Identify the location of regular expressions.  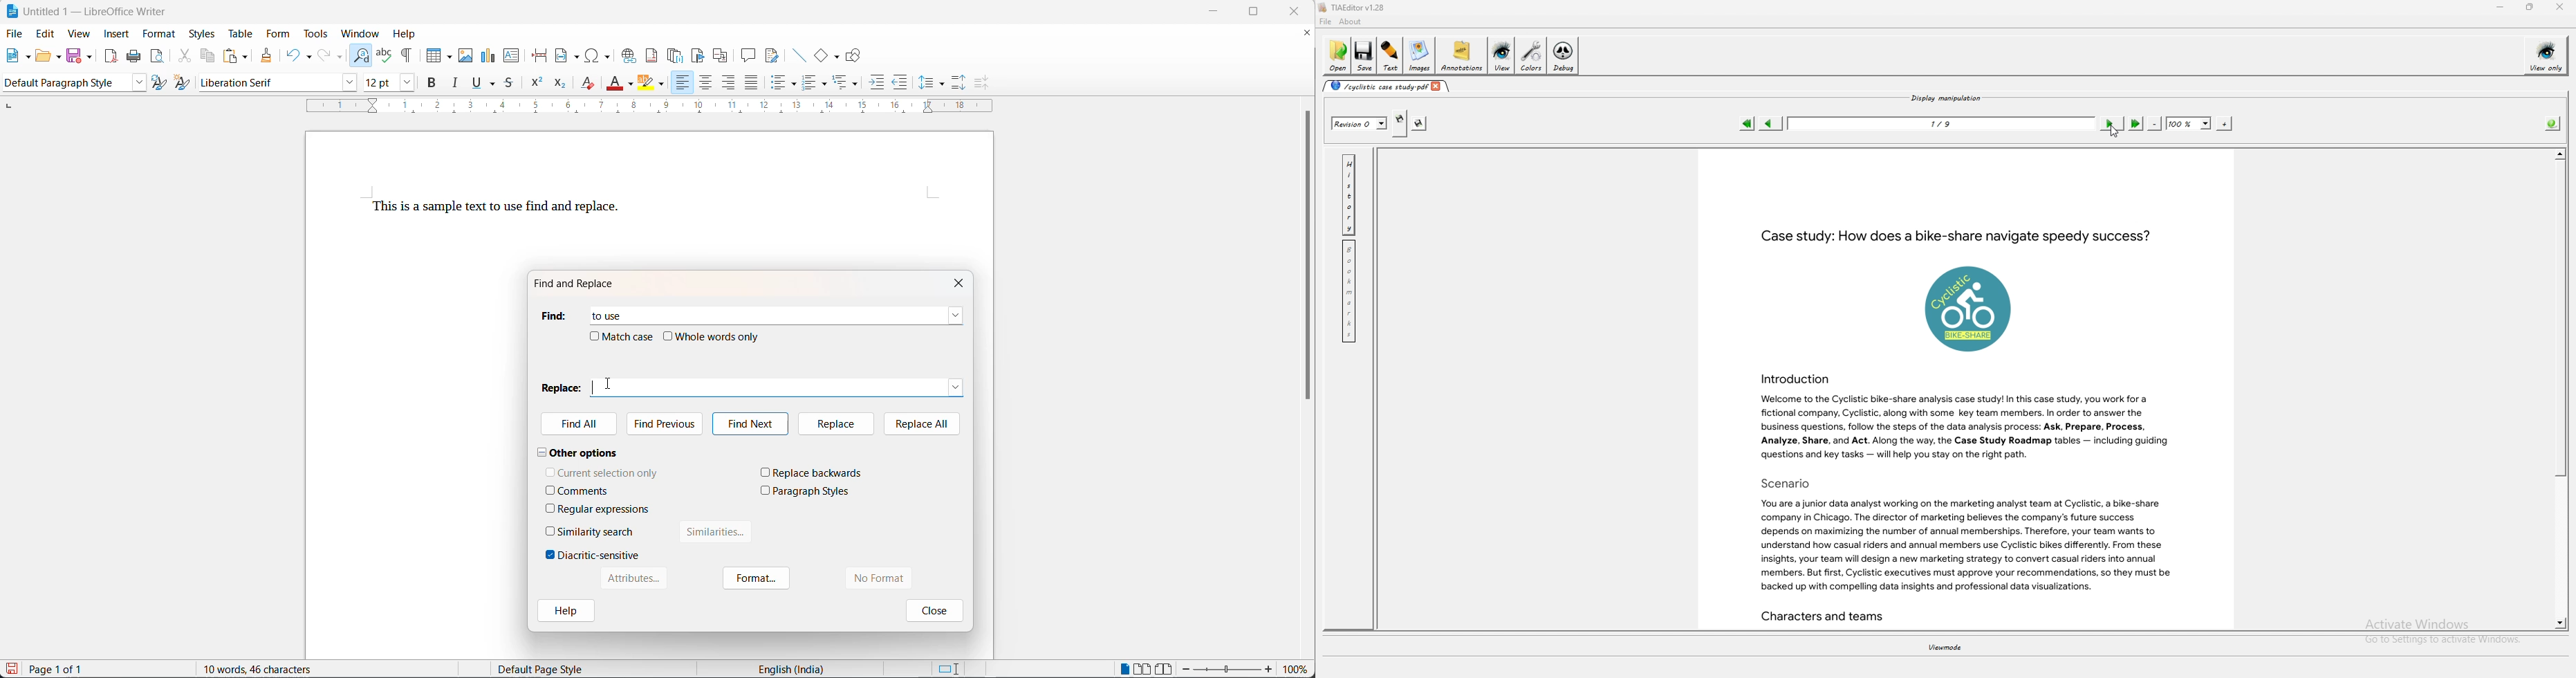
(605, 509).